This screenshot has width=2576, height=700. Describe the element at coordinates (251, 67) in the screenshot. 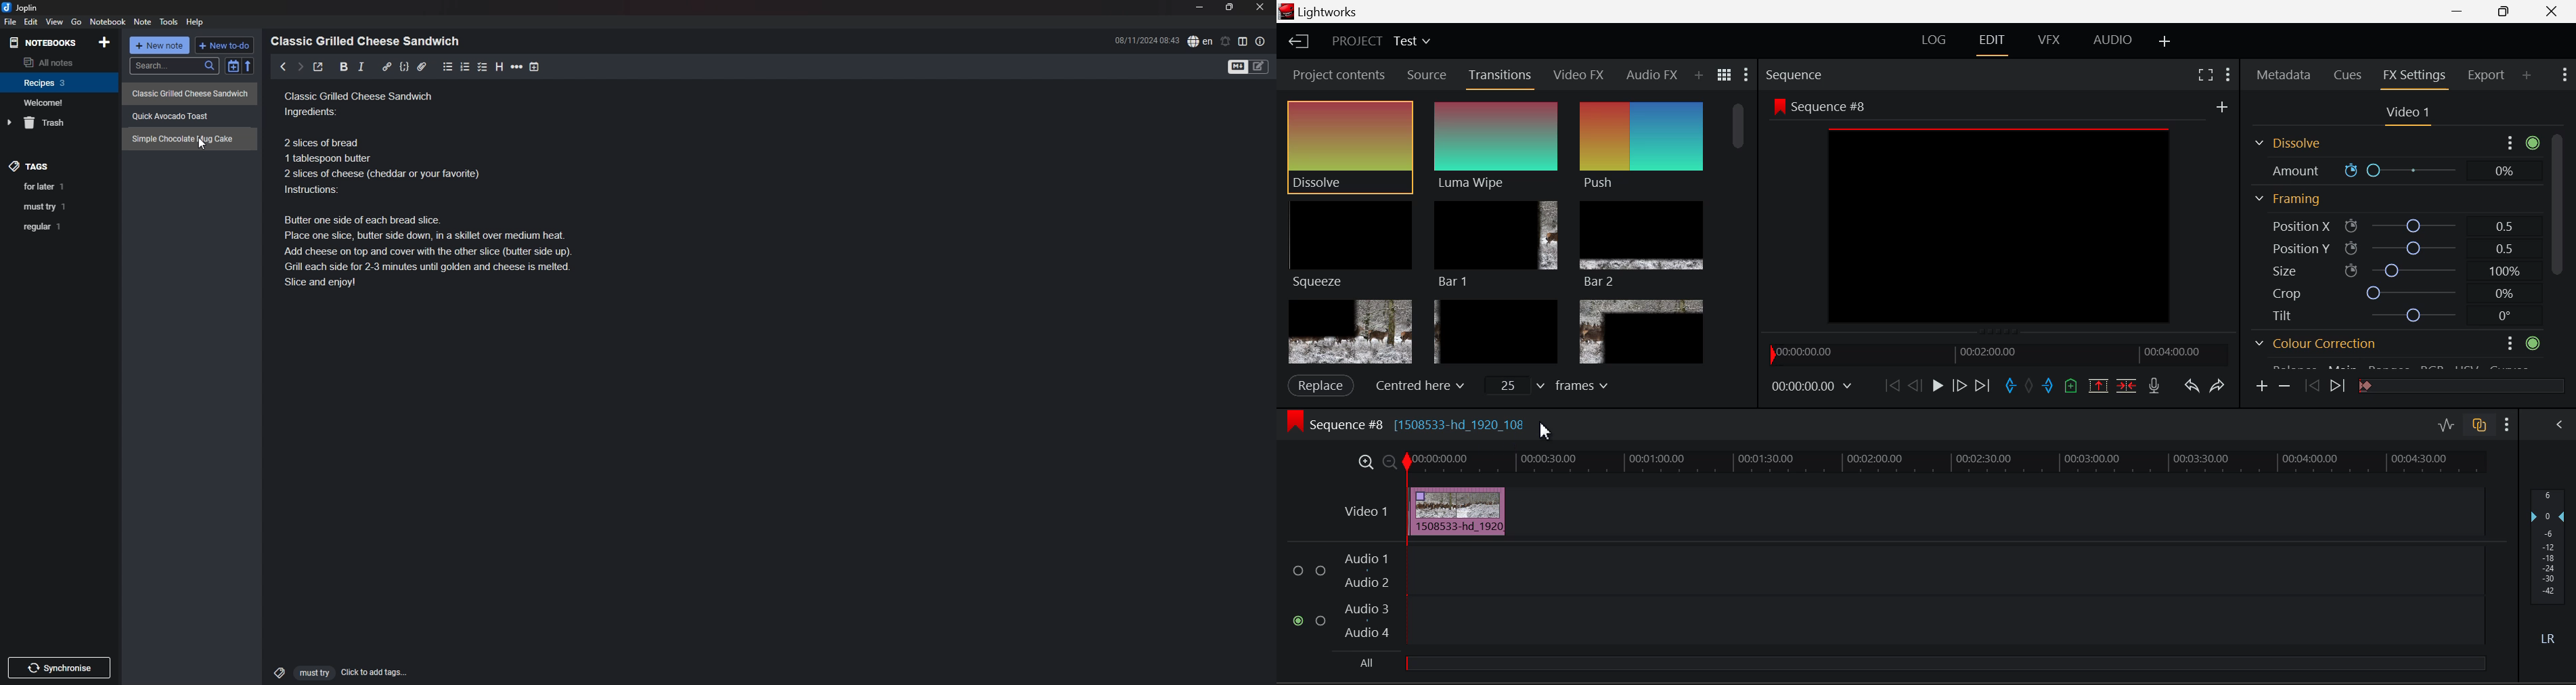

I see `reverse sort order` at that location.